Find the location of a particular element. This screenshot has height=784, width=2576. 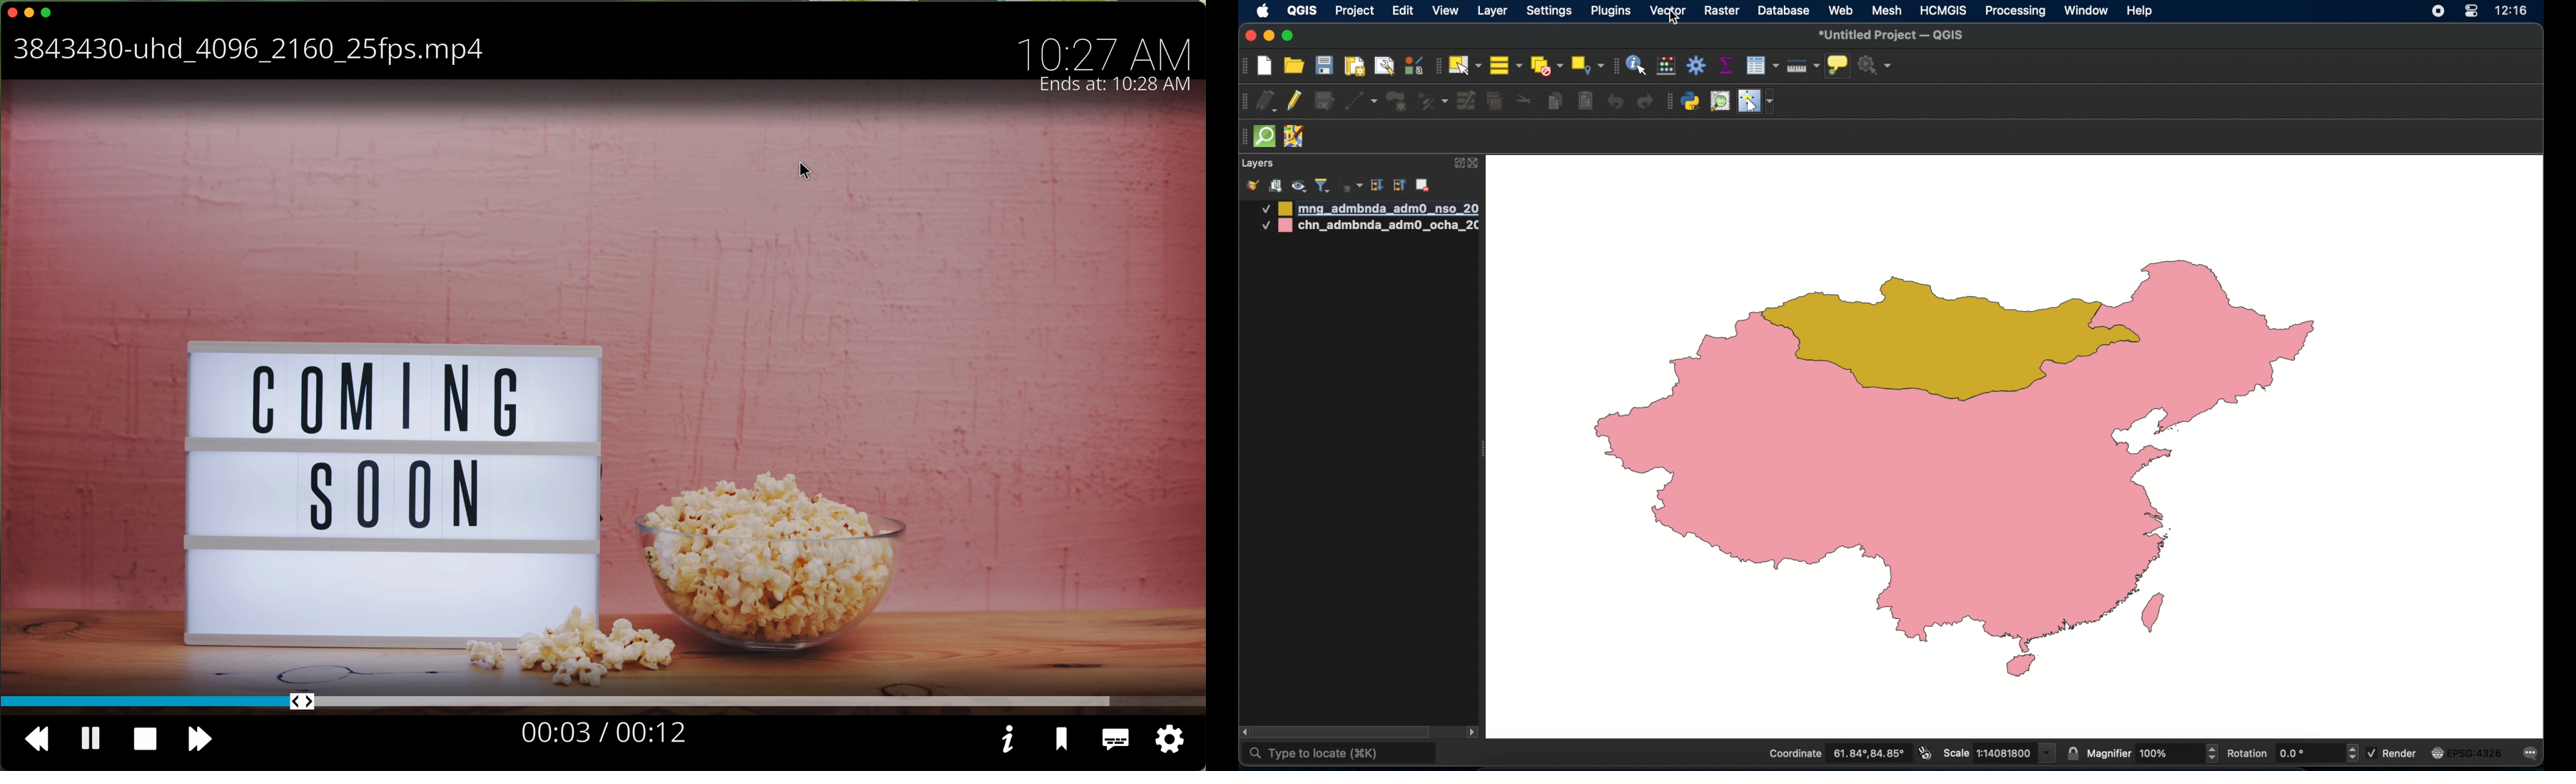

scroll box is located at coordinates (1347, 731).